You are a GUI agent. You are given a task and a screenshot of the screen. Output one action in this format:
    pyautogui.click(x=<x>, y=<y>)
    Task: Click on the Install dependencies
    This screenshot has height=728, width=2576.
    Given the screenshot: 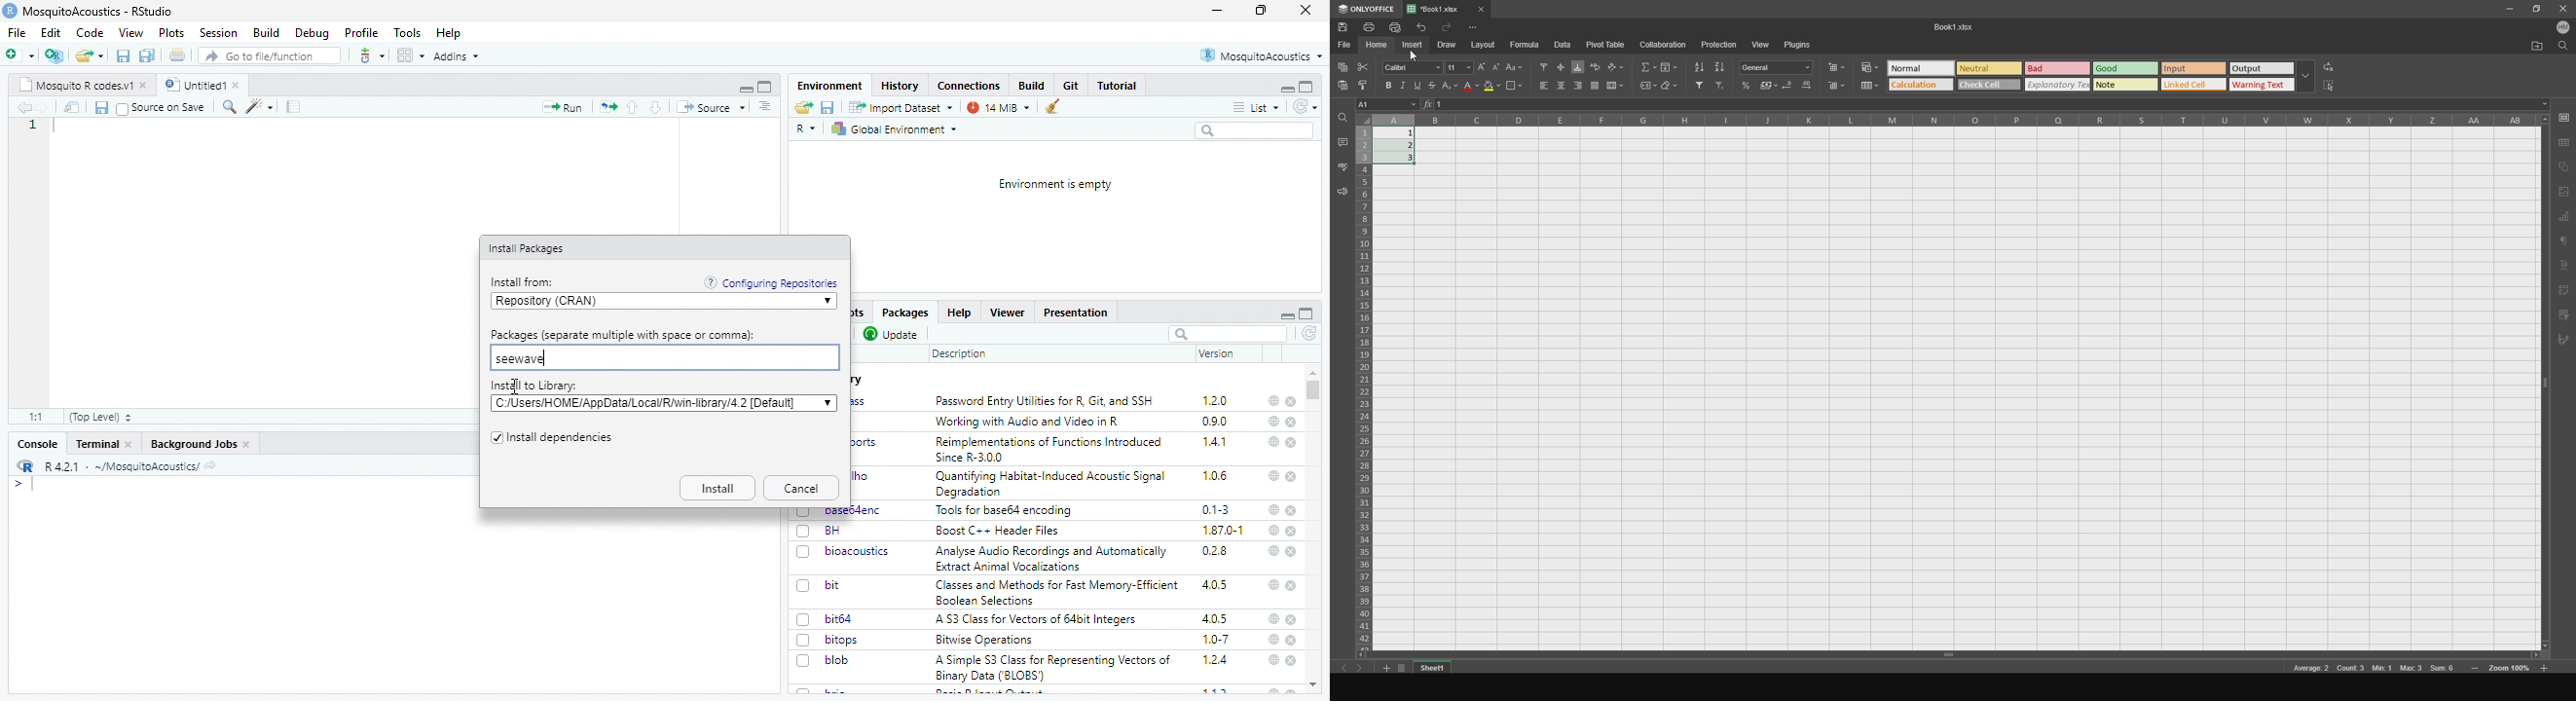 What is the action you would take?
    pyautogui.click(x=562, y=439)
    